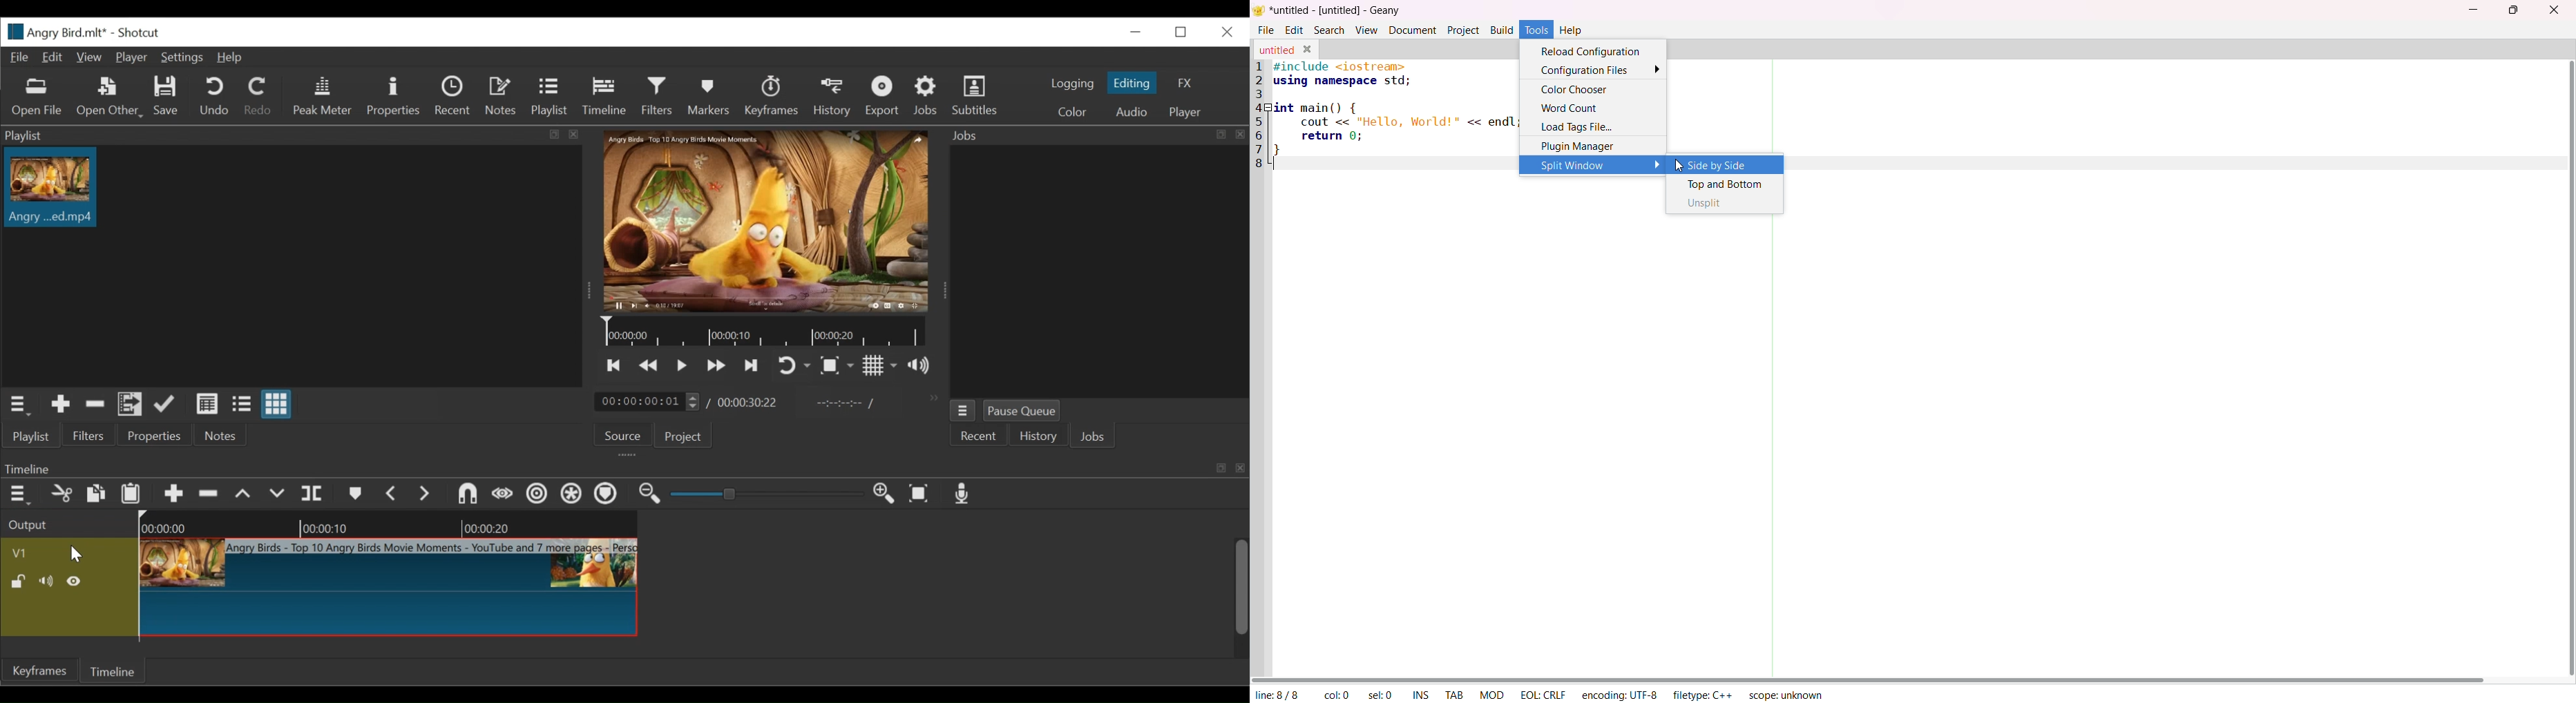 The width and height of the screenshot is (2576, 728). I want to click on (un)lock track, so click(18, 582).